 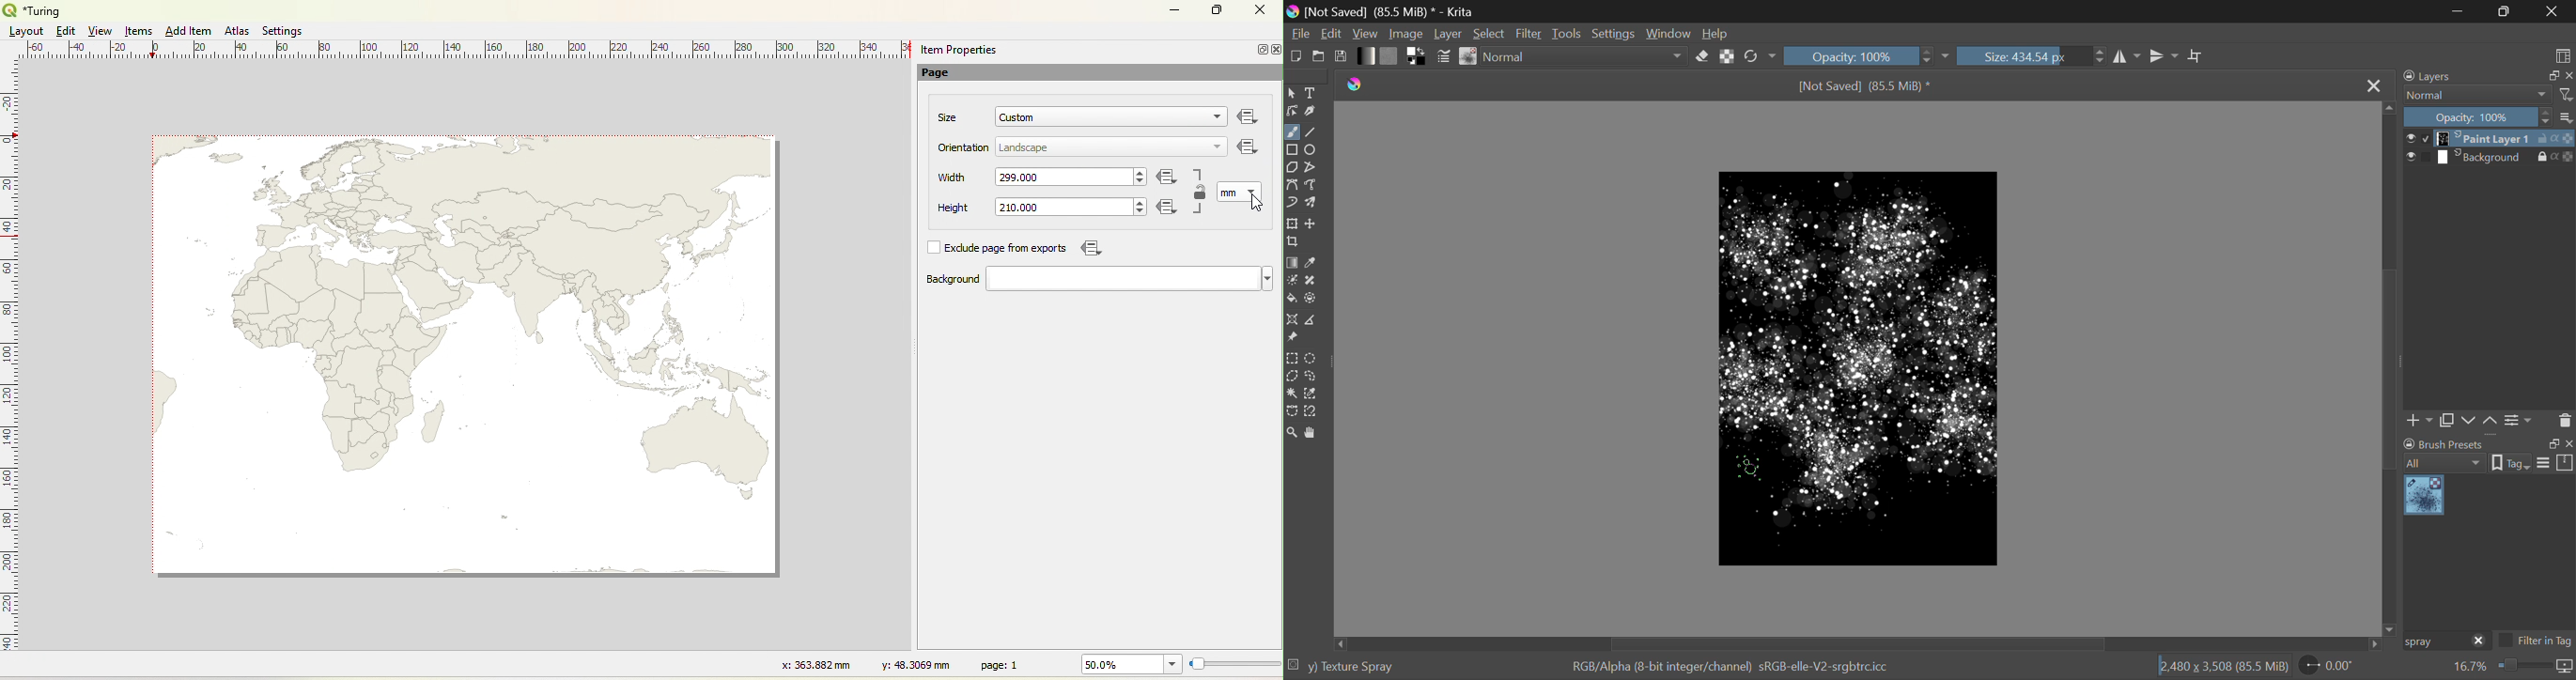 What do you see at coordinates (965, 147) in the screenshot?
I see `Orientation` at bounding box center [965, 147].